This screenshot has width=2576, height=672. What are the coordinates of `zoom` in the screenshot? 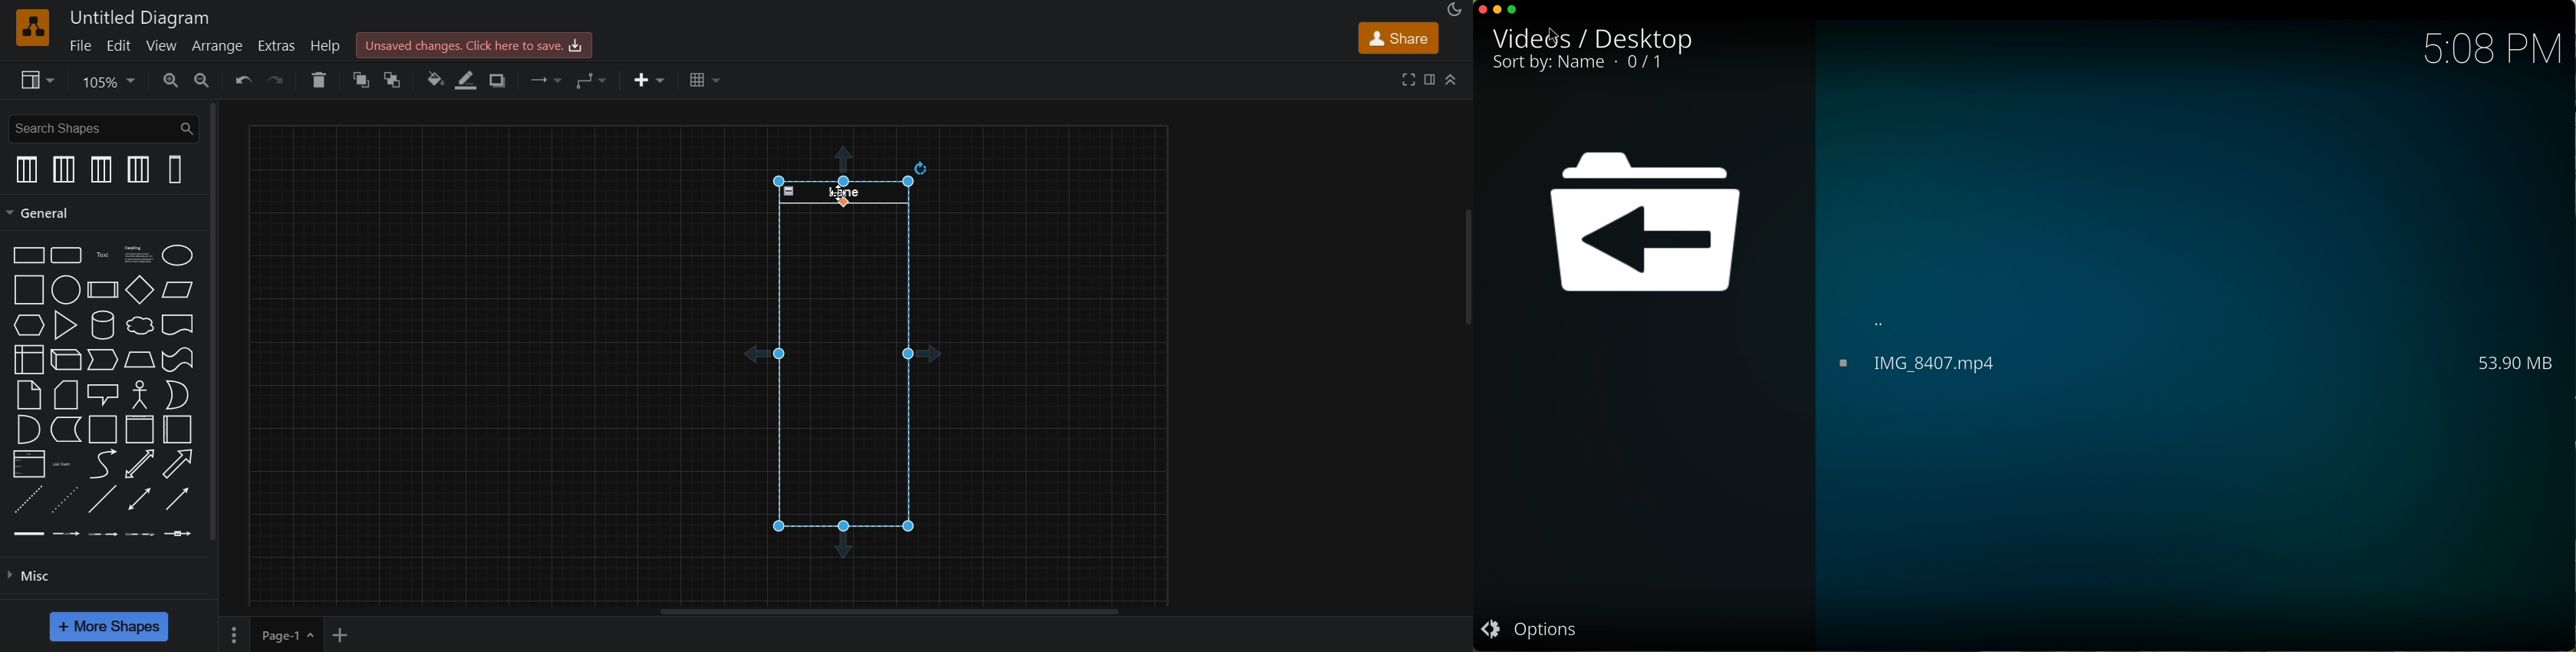 It's located at (109, 83).